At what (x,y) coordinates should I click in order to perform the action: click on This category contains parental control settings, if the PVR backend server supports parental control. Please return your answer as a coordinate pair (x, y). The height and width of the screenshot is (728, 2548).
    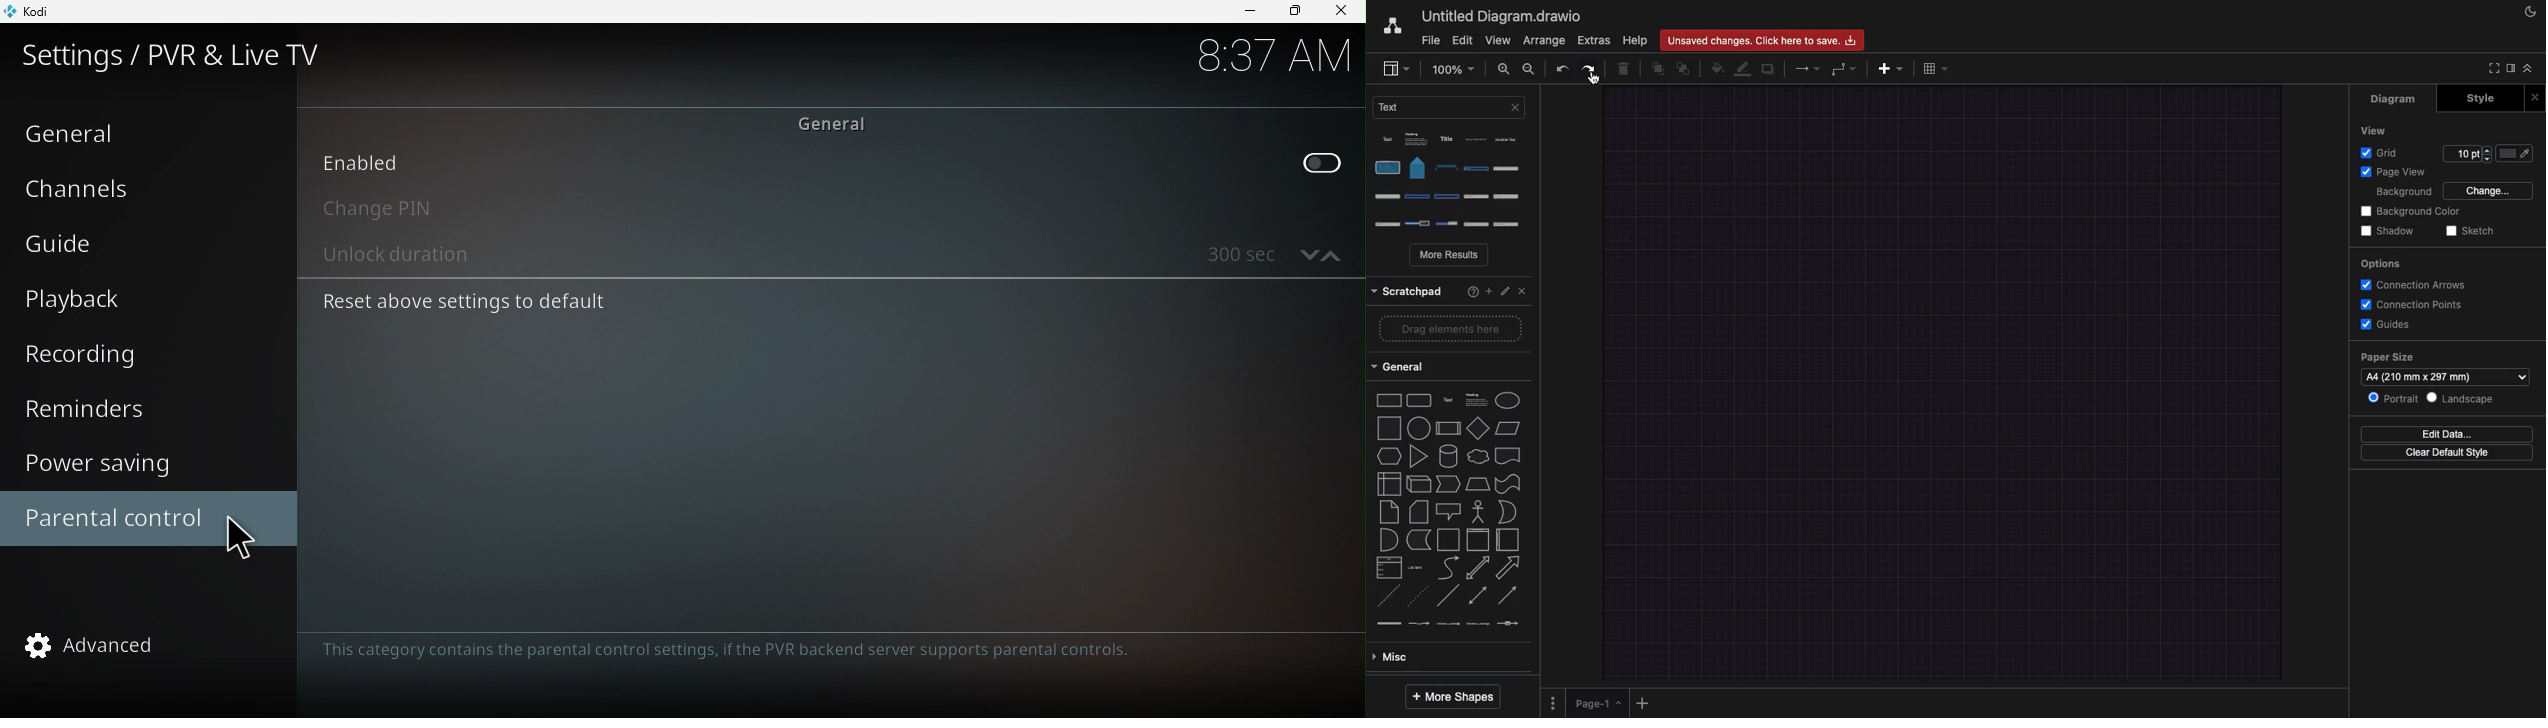
    Looking at the image, I should click on (734, 650).